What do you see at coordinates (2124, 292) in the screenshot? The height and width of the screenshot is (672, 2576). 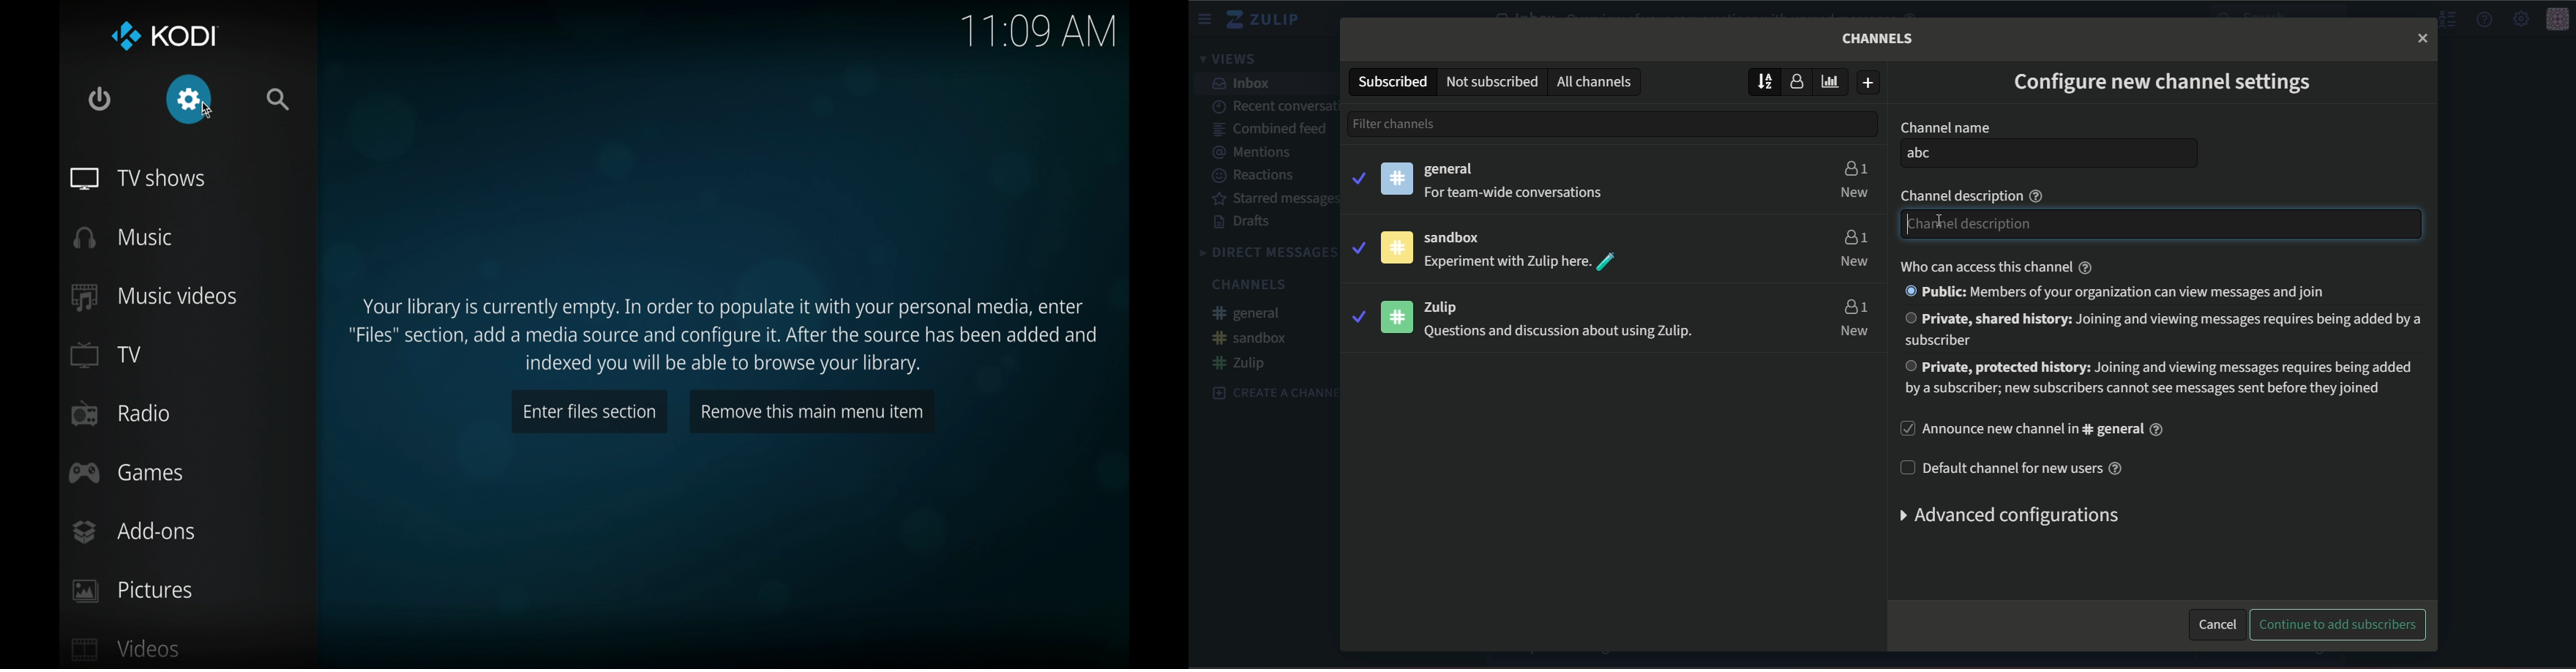 I see ` Public: Members of your organization can view messages and join` at bounding box center [2124, 292].